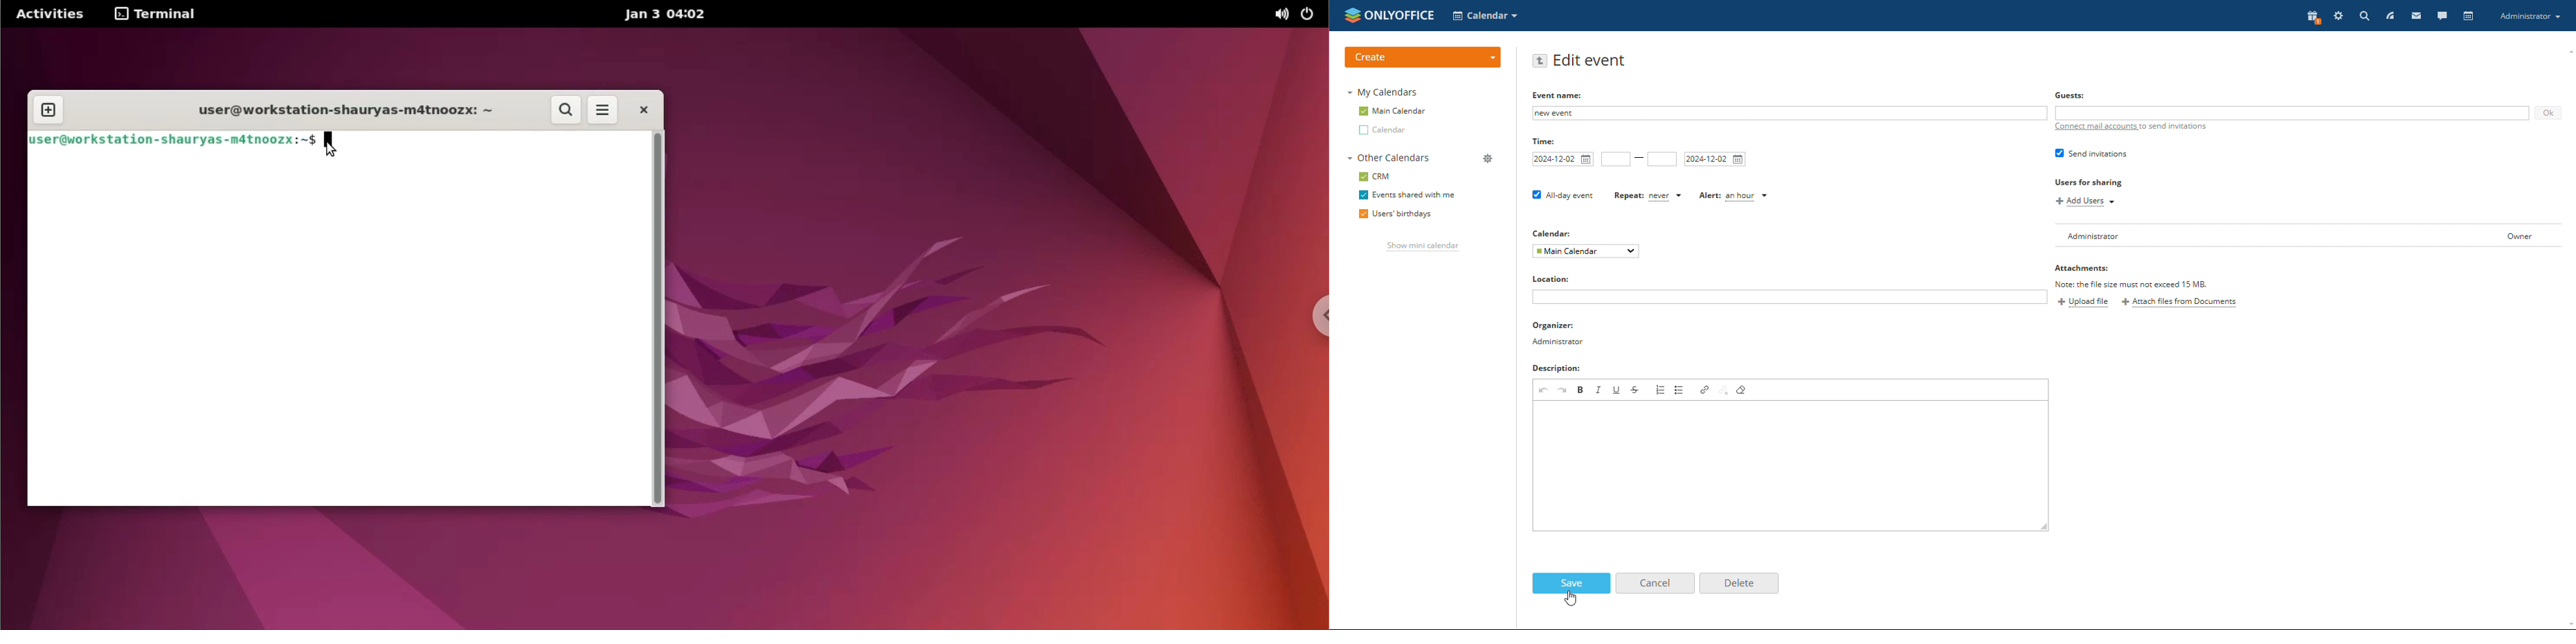 Image resolution: width=2576 pixels, height=644 pixels. What do you see at coordinates (1662, 158) in the screenshot?
I see `end time` at bounding box center [1662, 158].